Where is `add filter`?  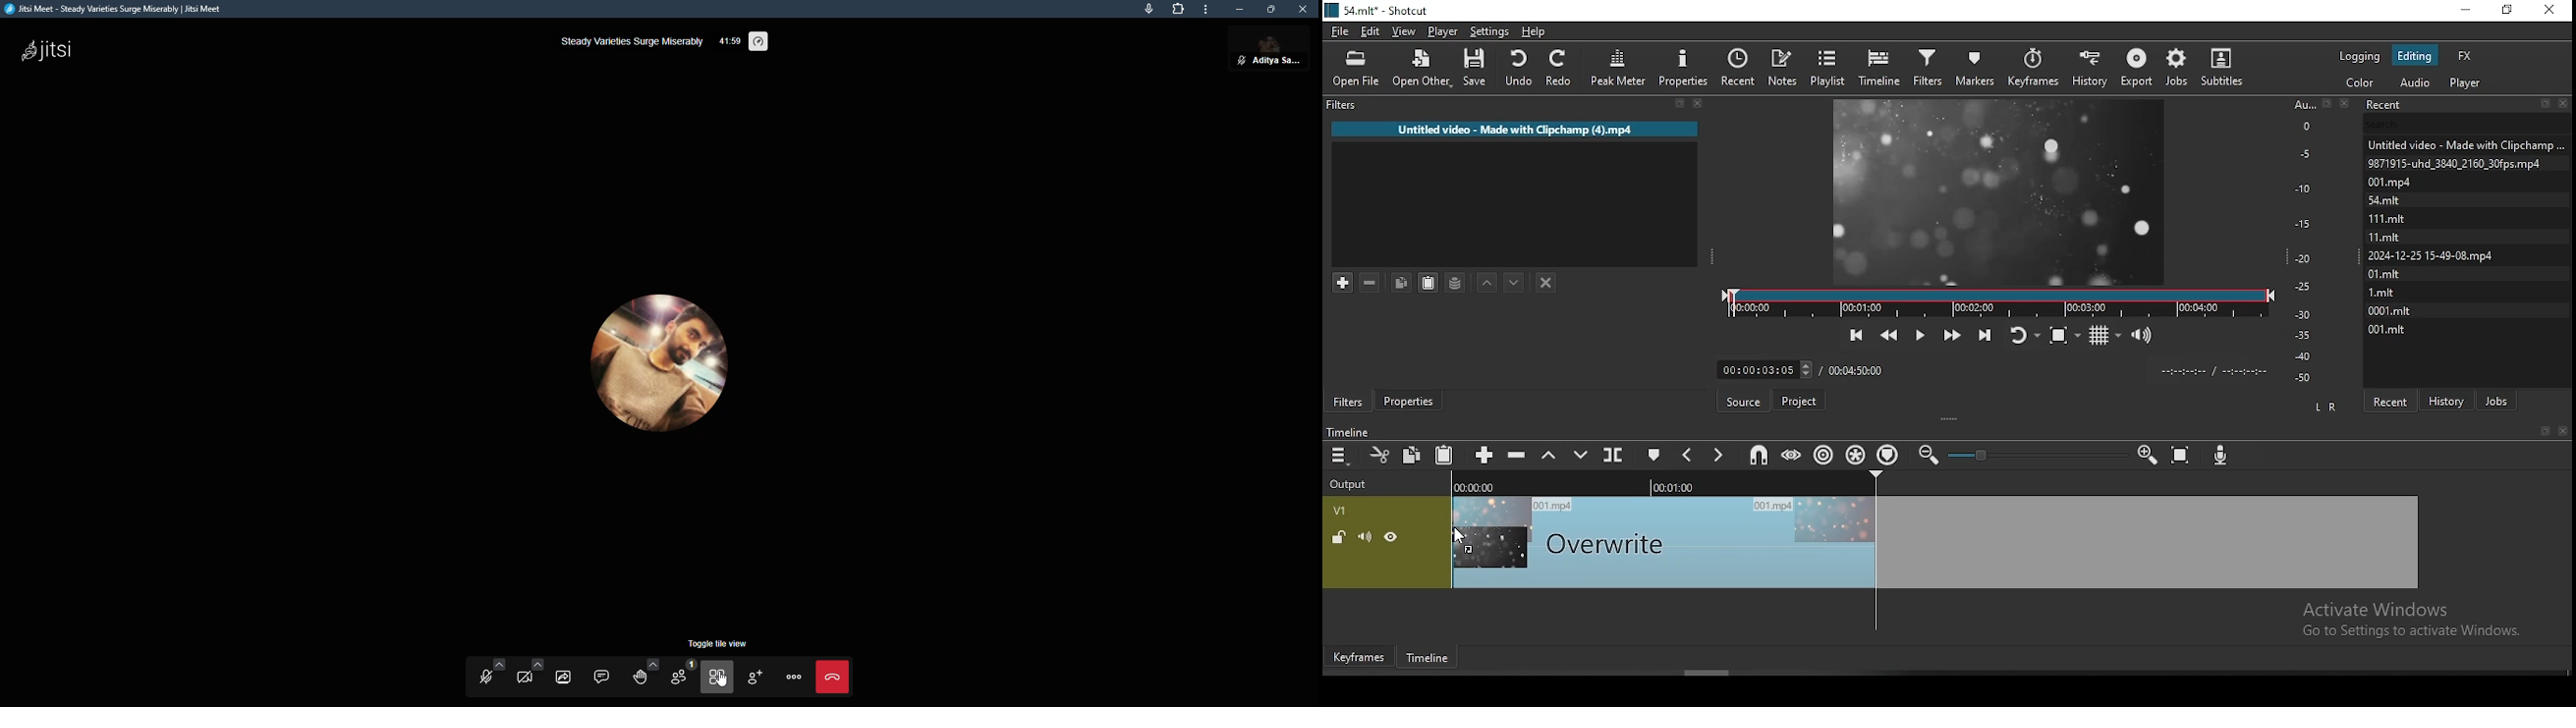 add filter is located at coordinates (1343, 280).